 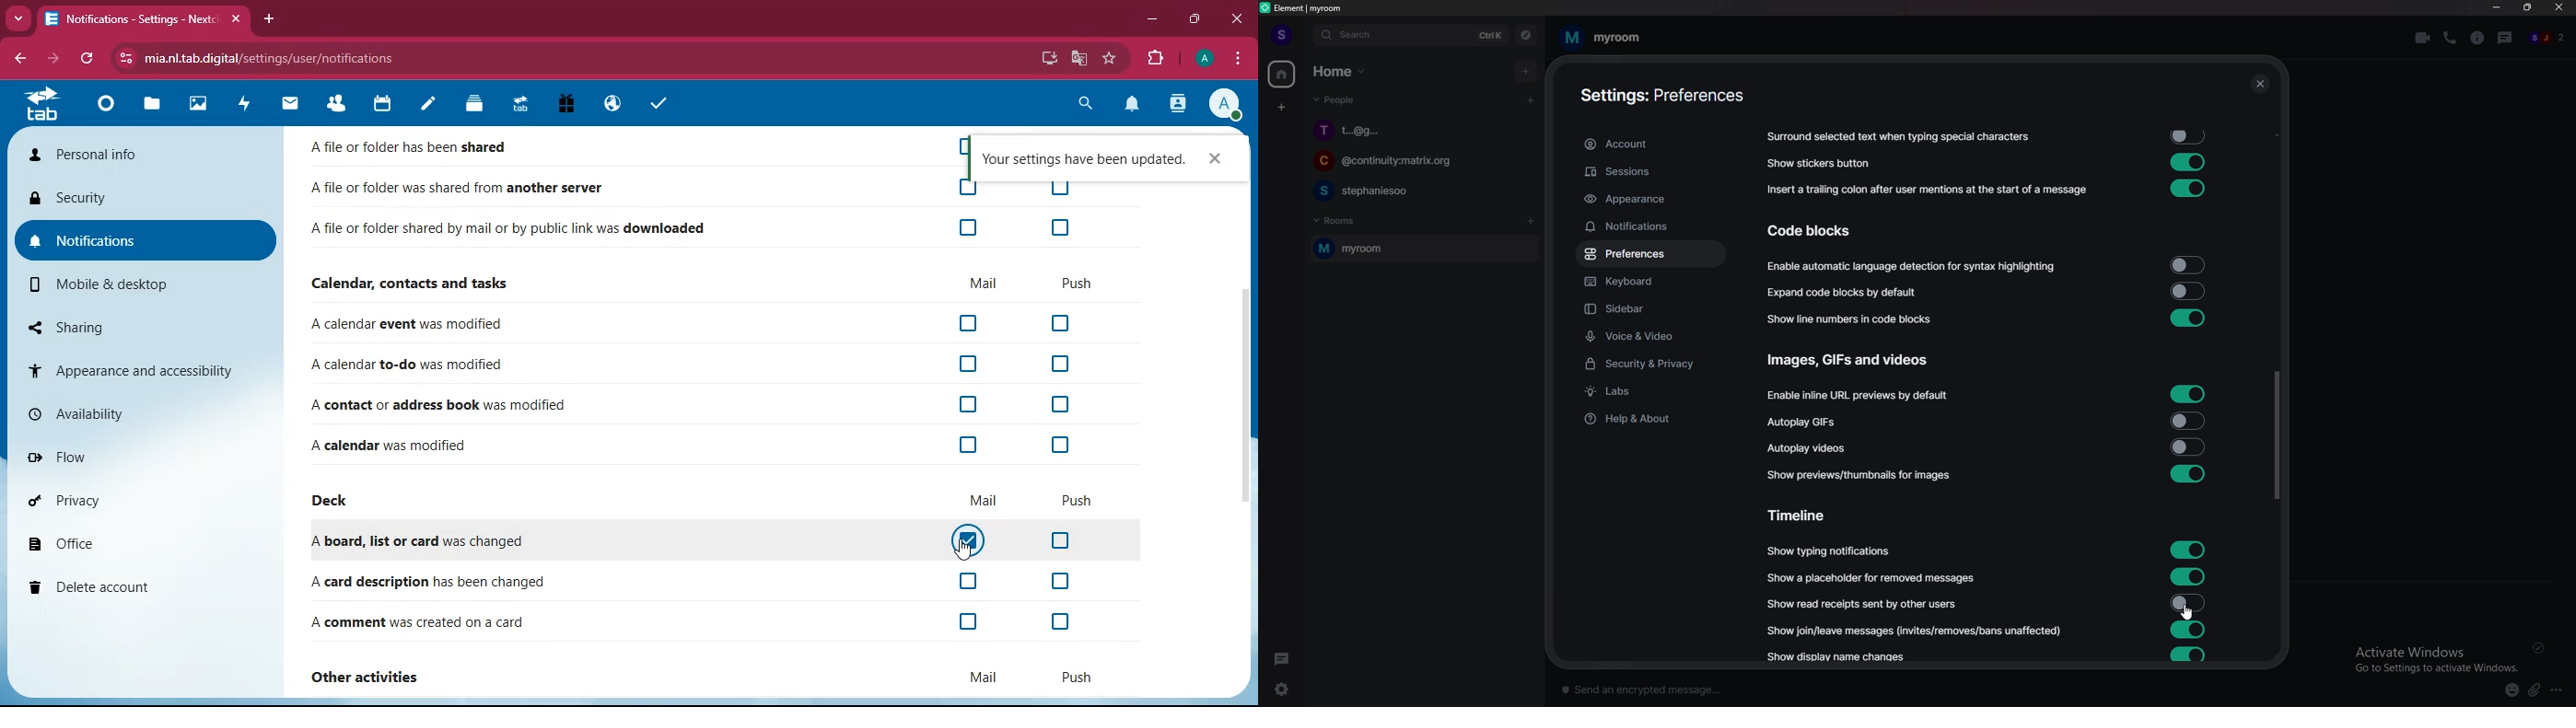 What do you see at coordinates (1236, 18) in the screenshot?
I see `close` at bounding box center [1236, 18].